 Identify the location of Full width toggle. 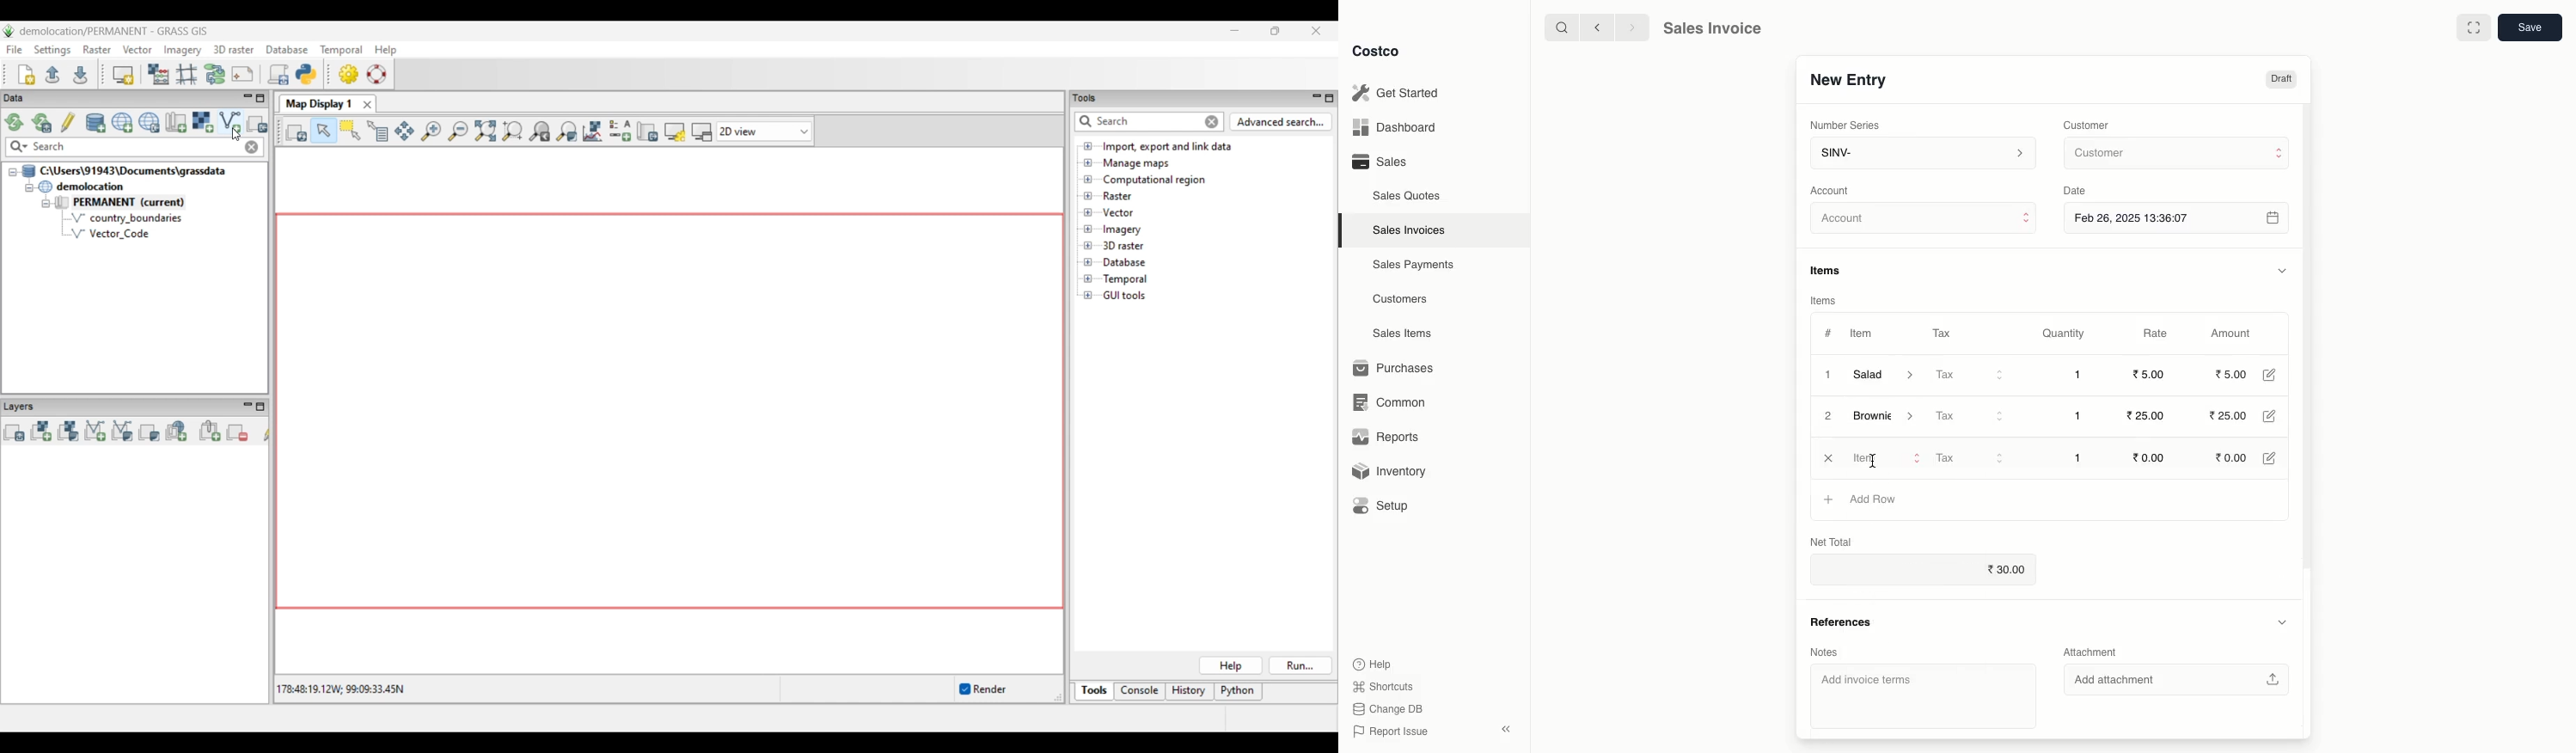
(2472, 28).